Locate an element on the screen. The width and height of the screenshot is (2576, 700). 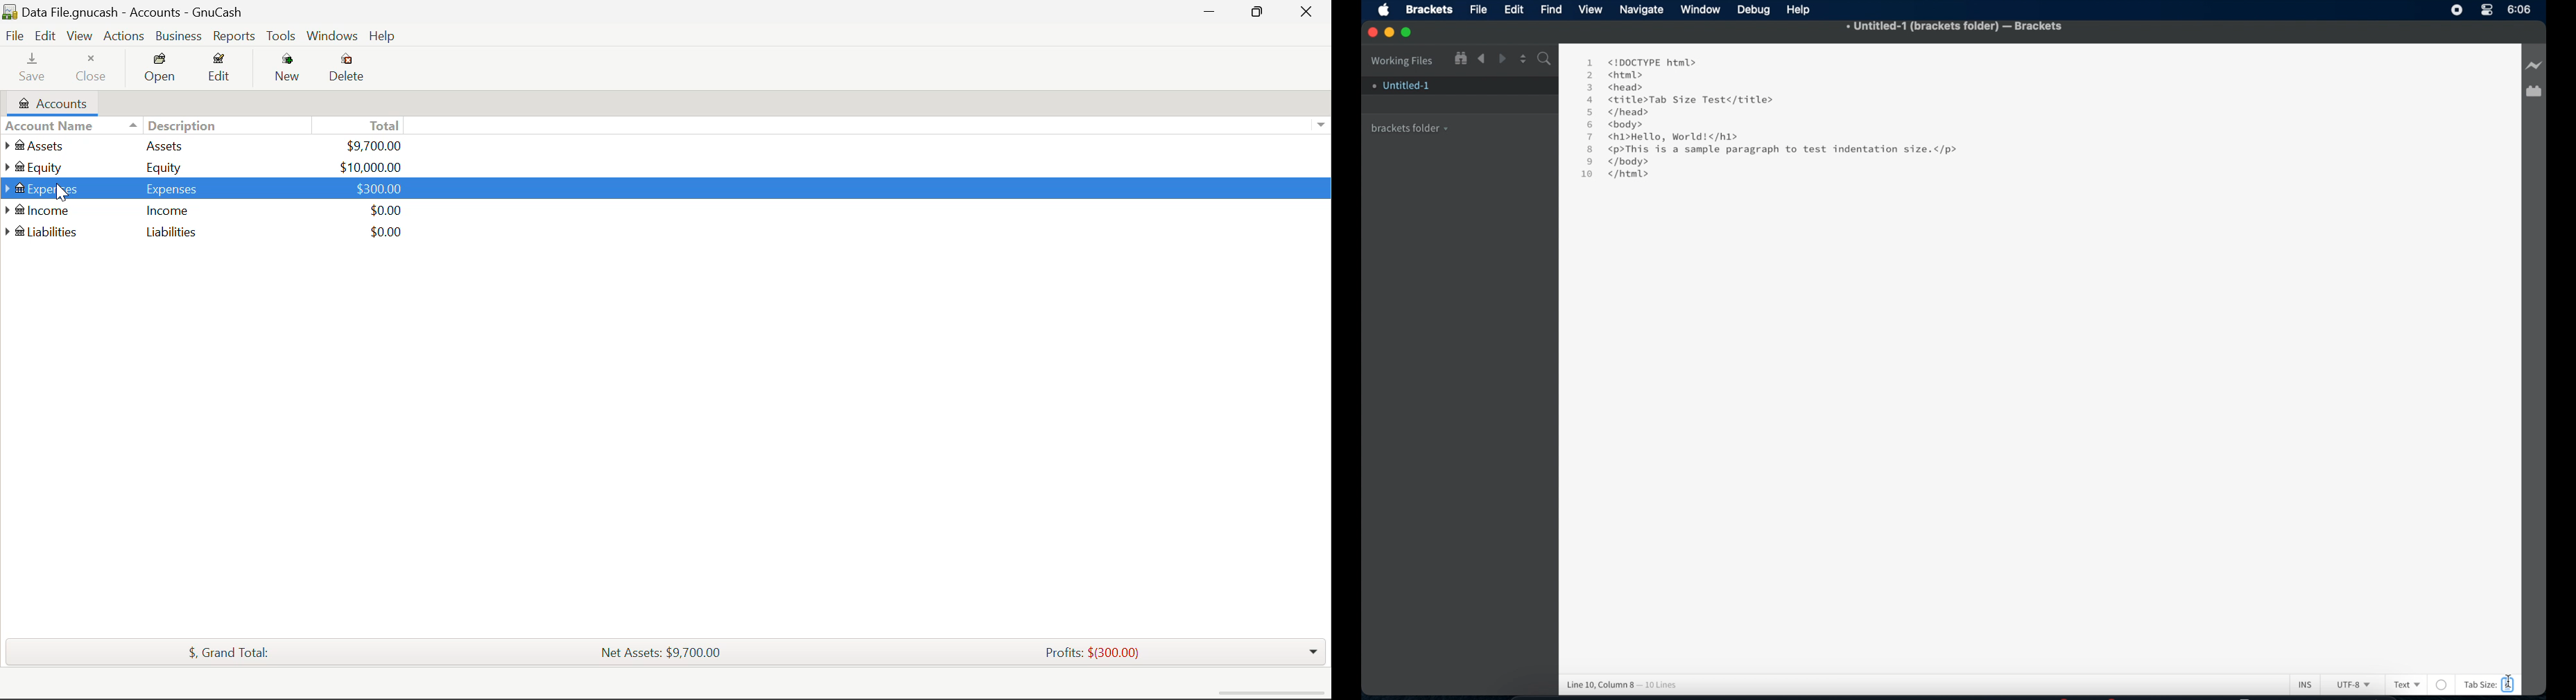
Account Name is located at coordinates (53, 127).